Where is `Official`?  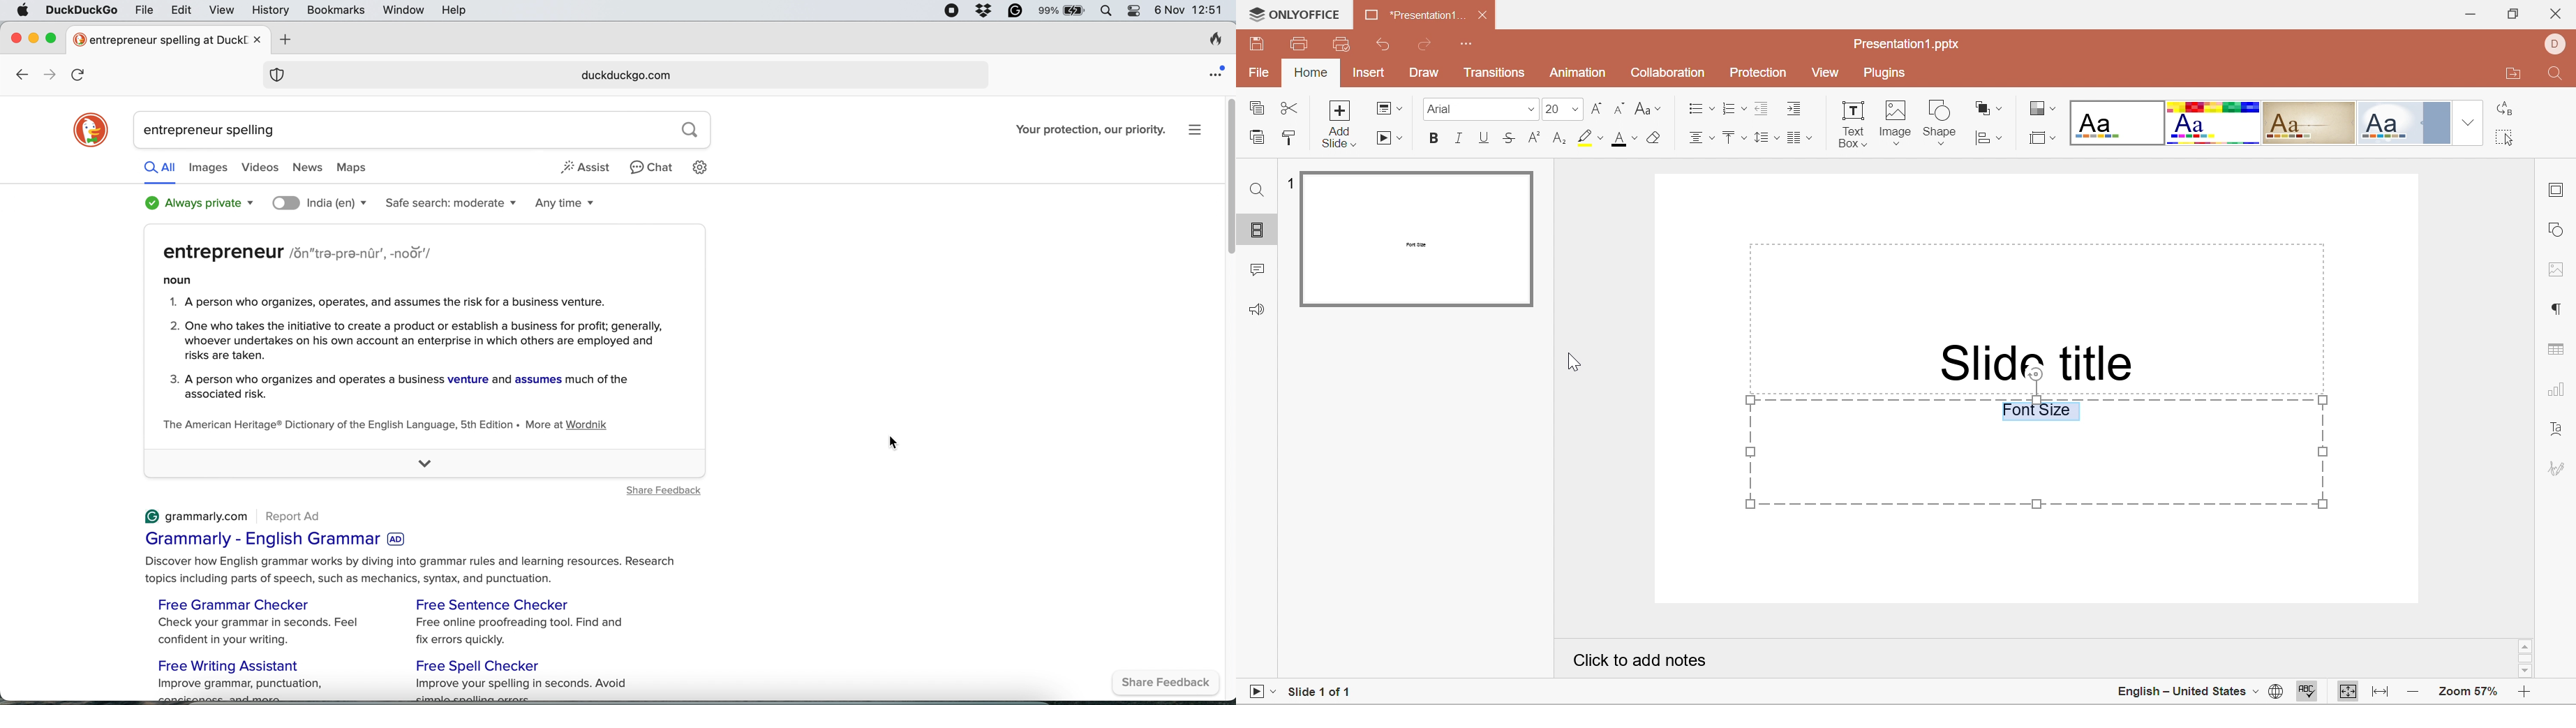 Official is located at coordinates (2406, 122).